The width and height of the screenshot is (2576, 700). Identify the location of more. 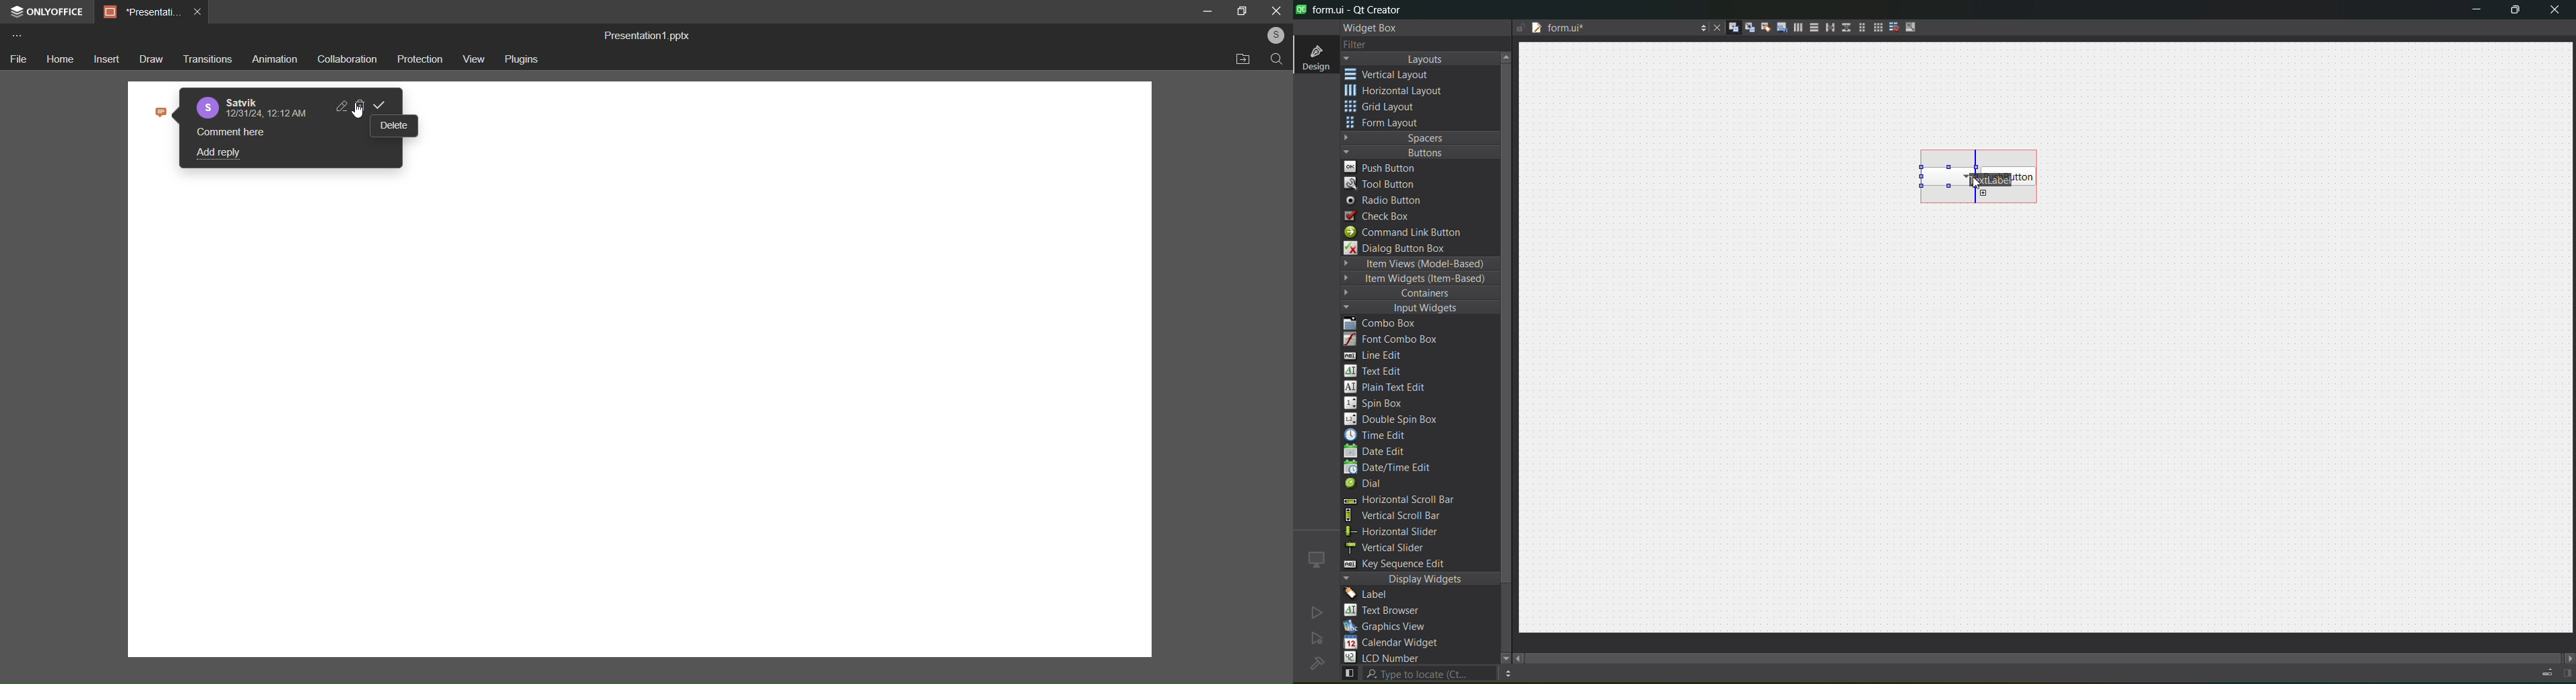
(17, 35).